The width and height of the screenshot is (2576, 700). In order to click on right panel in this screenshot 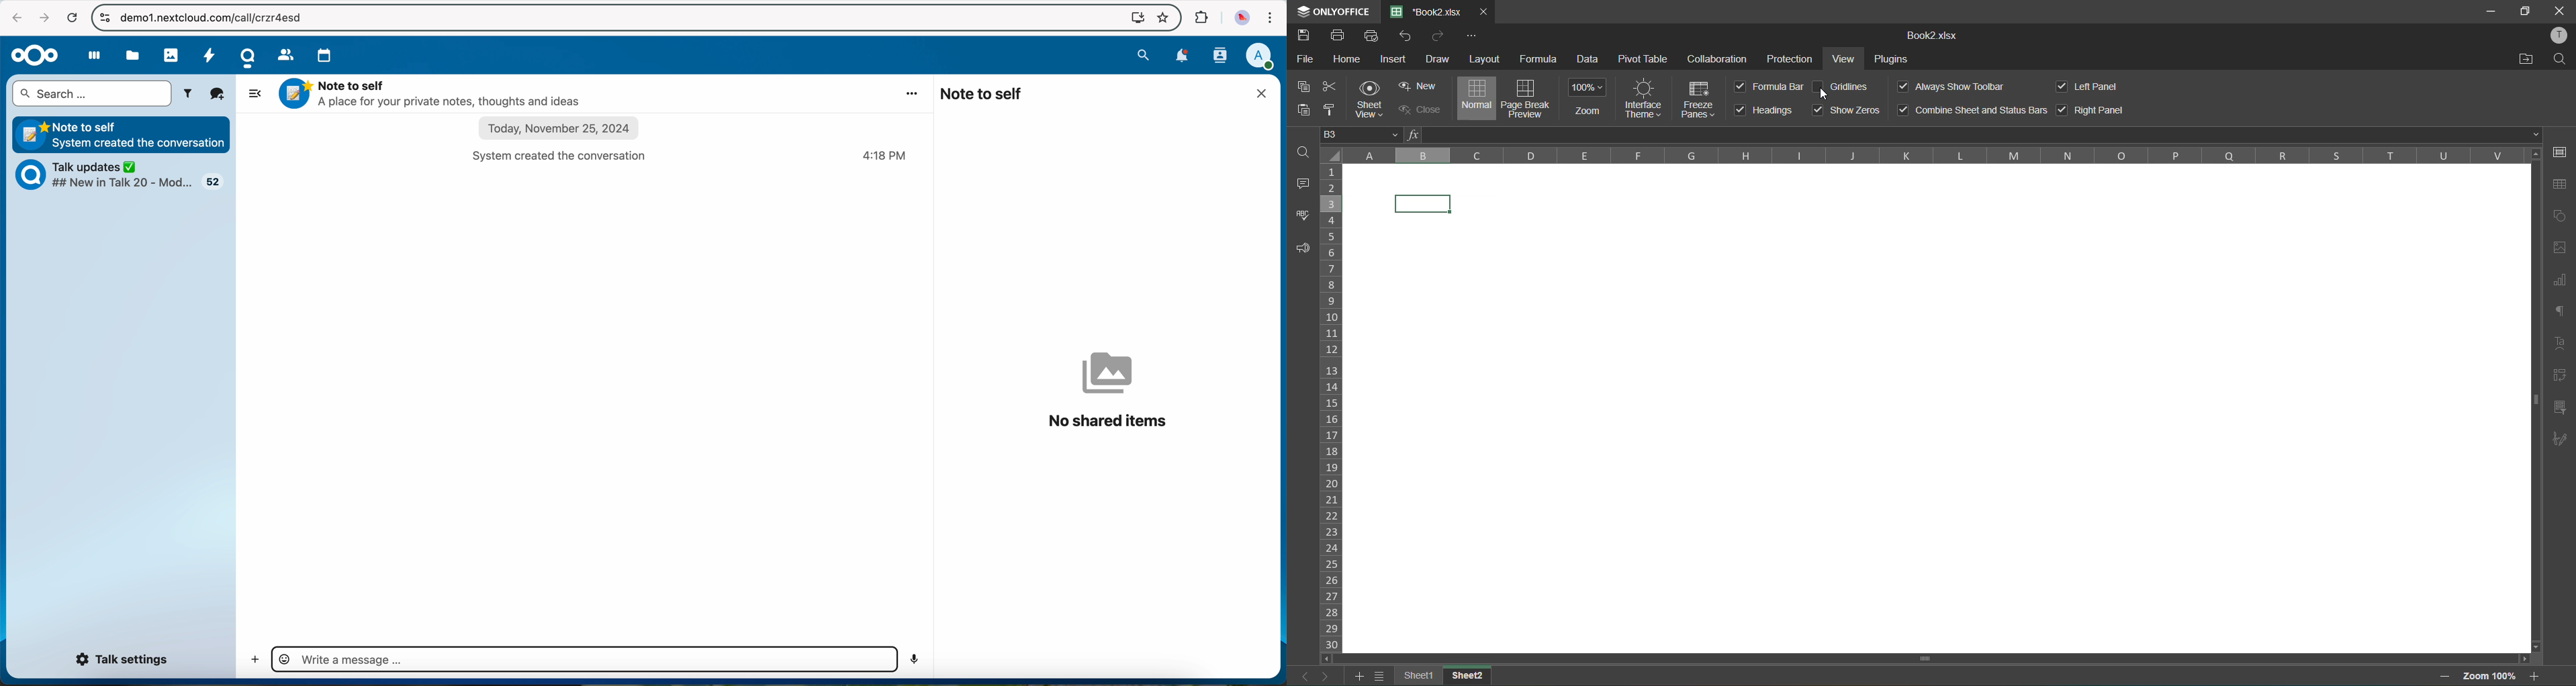, I will do `click(2092, 108)`.